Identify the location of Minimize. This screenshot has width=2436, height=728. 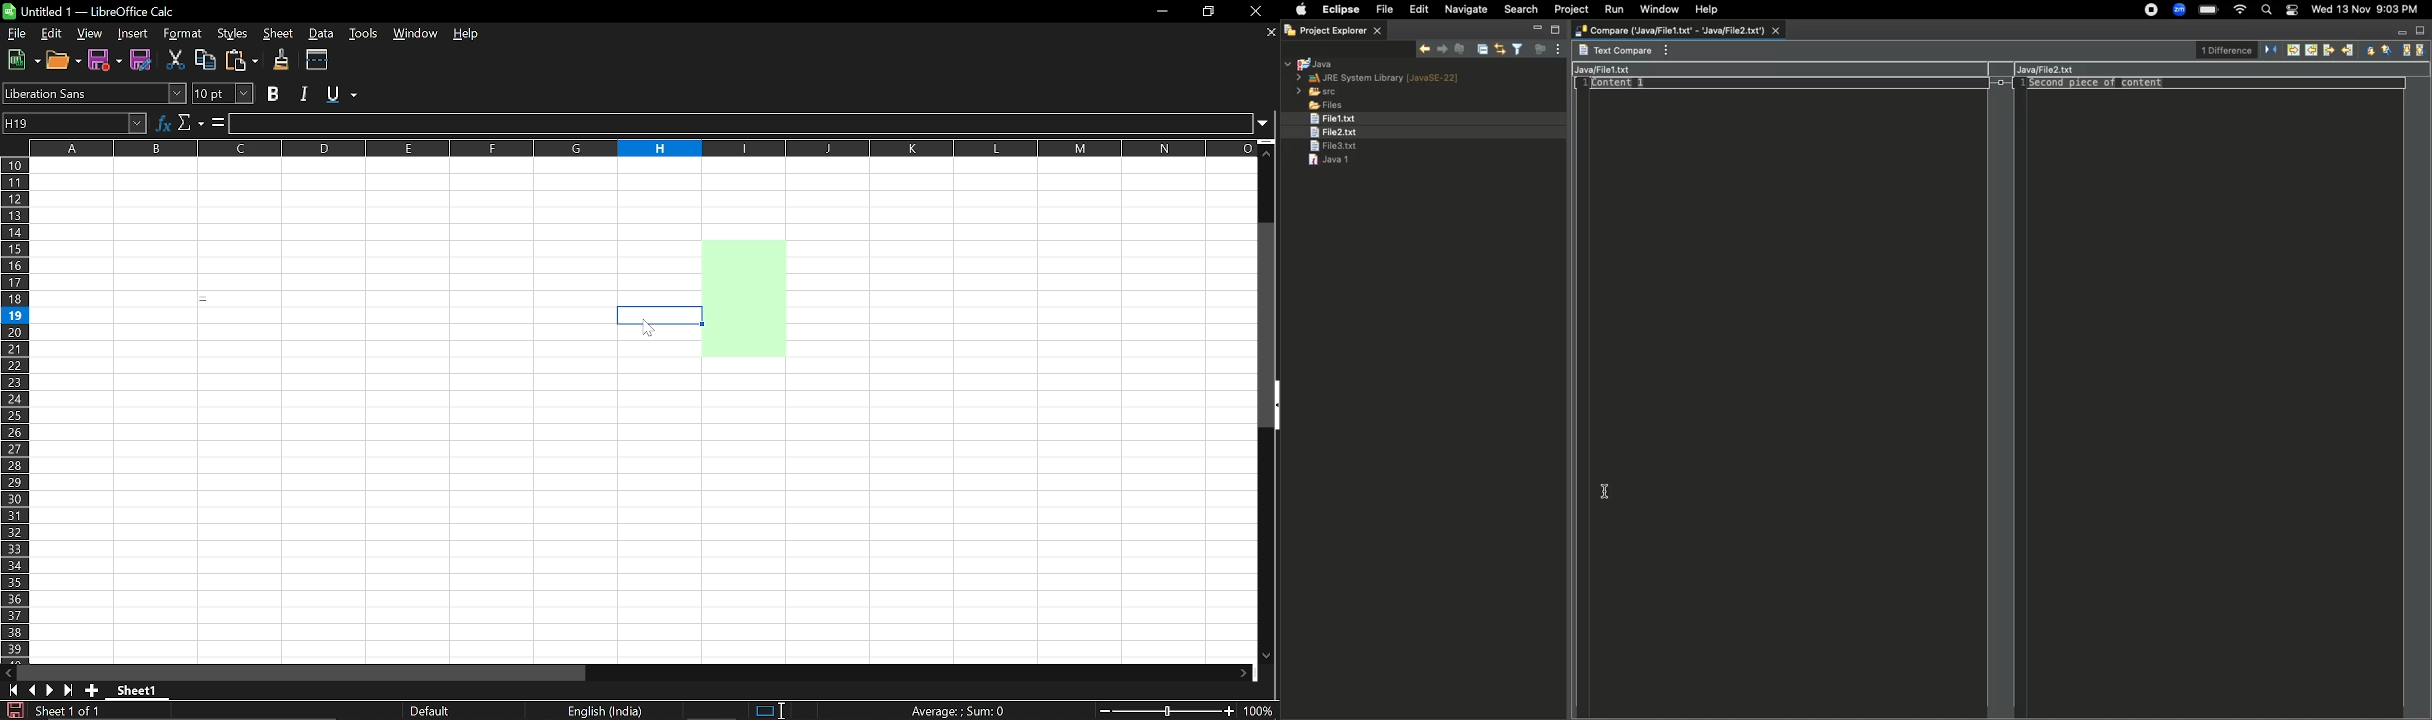
(1162, 11).